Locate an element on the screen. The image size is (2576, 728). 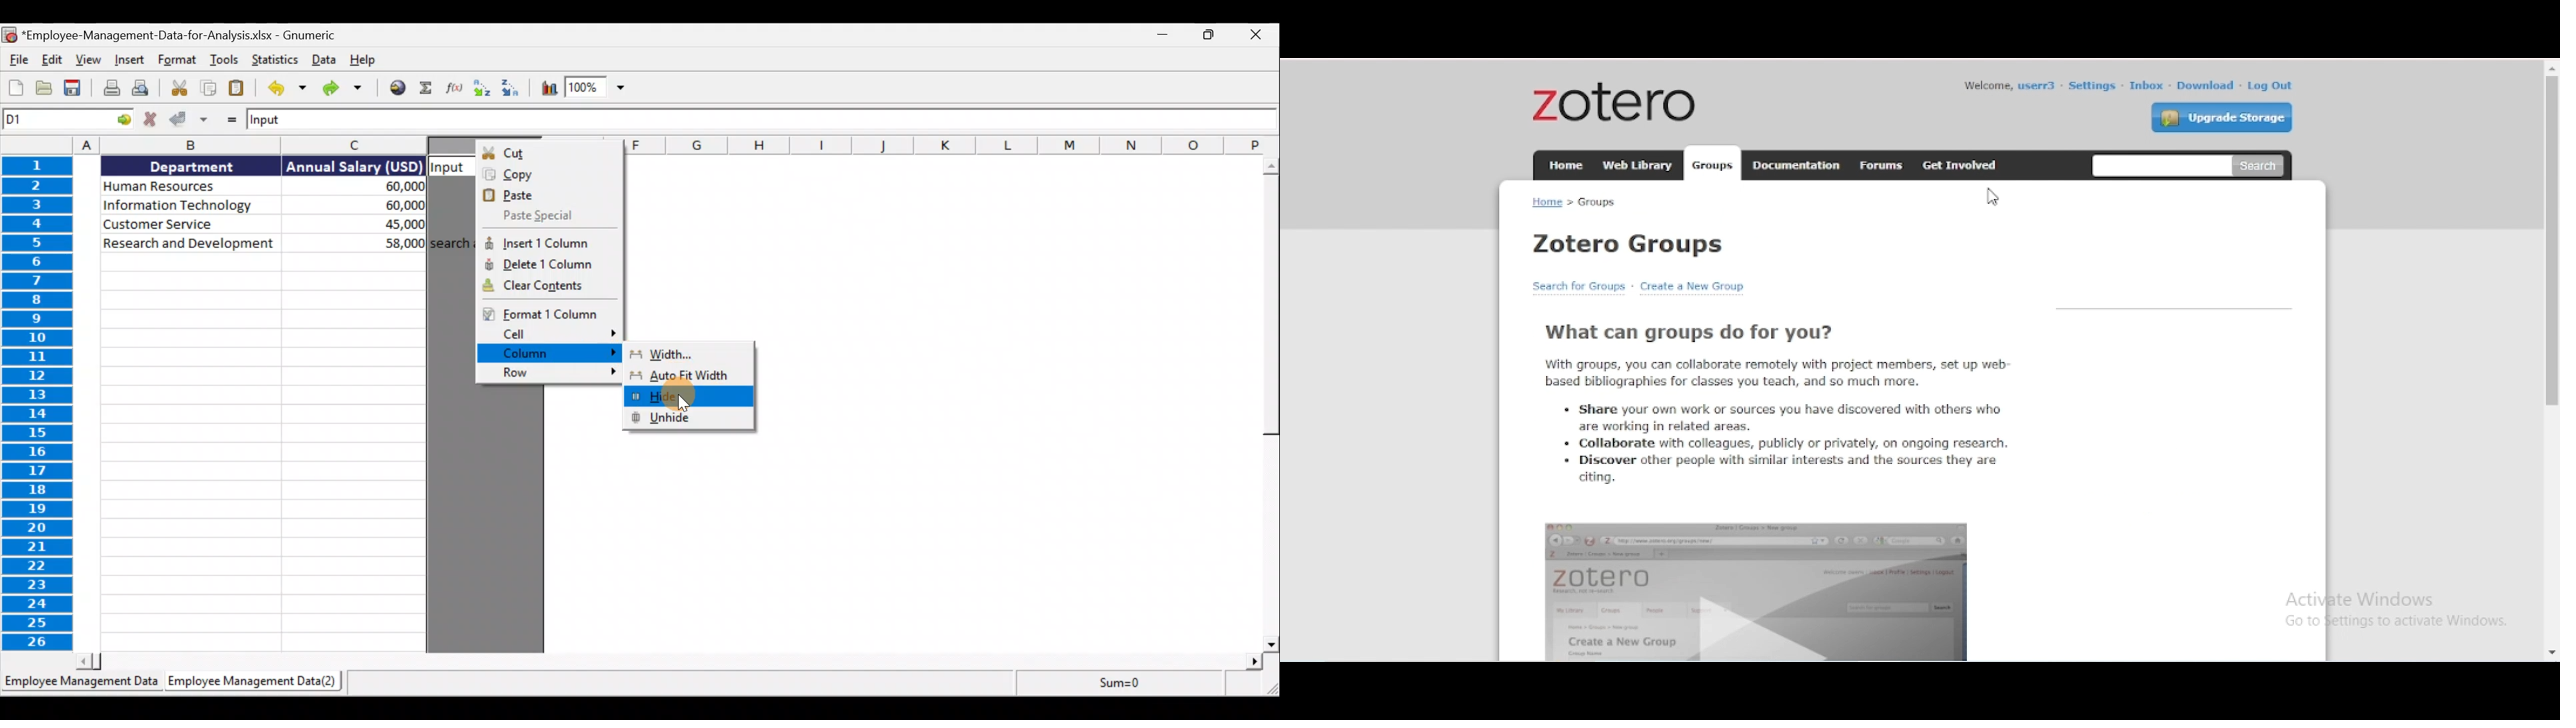
Insert 1 column is located at coordinates (546, 242).